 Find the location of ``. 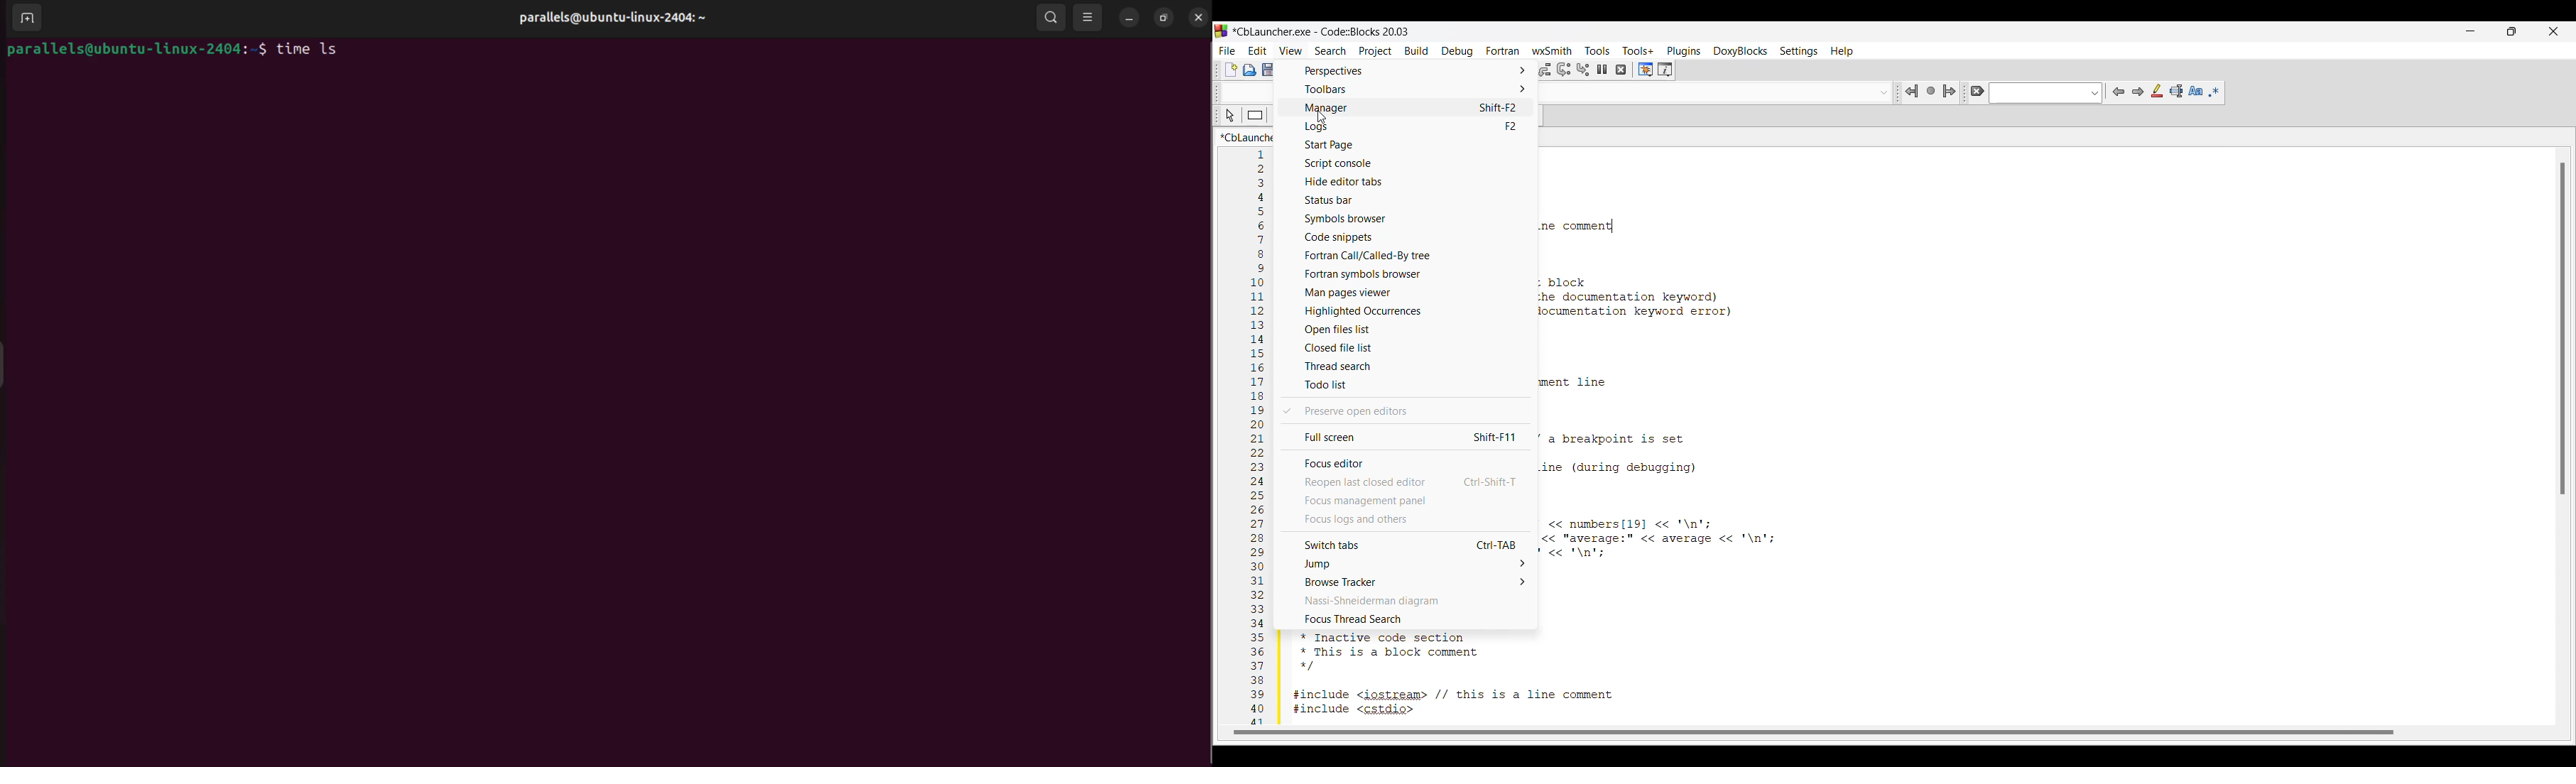

 is located at coordinates (1665, 70).